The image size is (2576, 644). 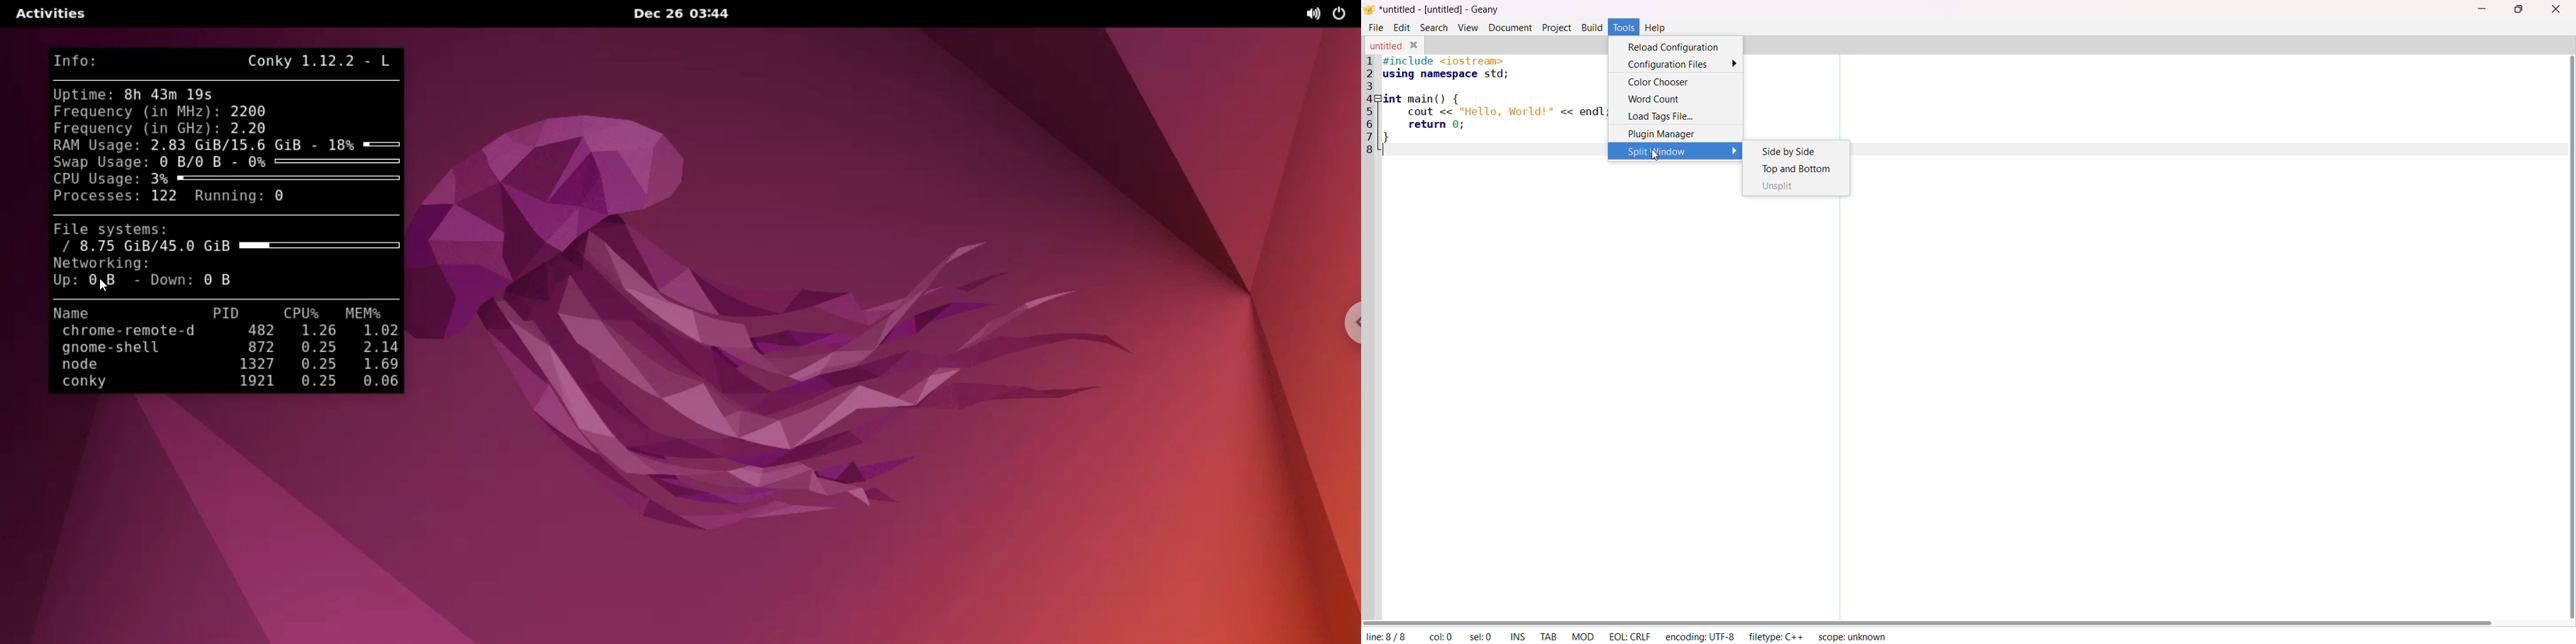 I want to click on Load Tags File..., so click(x=1661, y=118).